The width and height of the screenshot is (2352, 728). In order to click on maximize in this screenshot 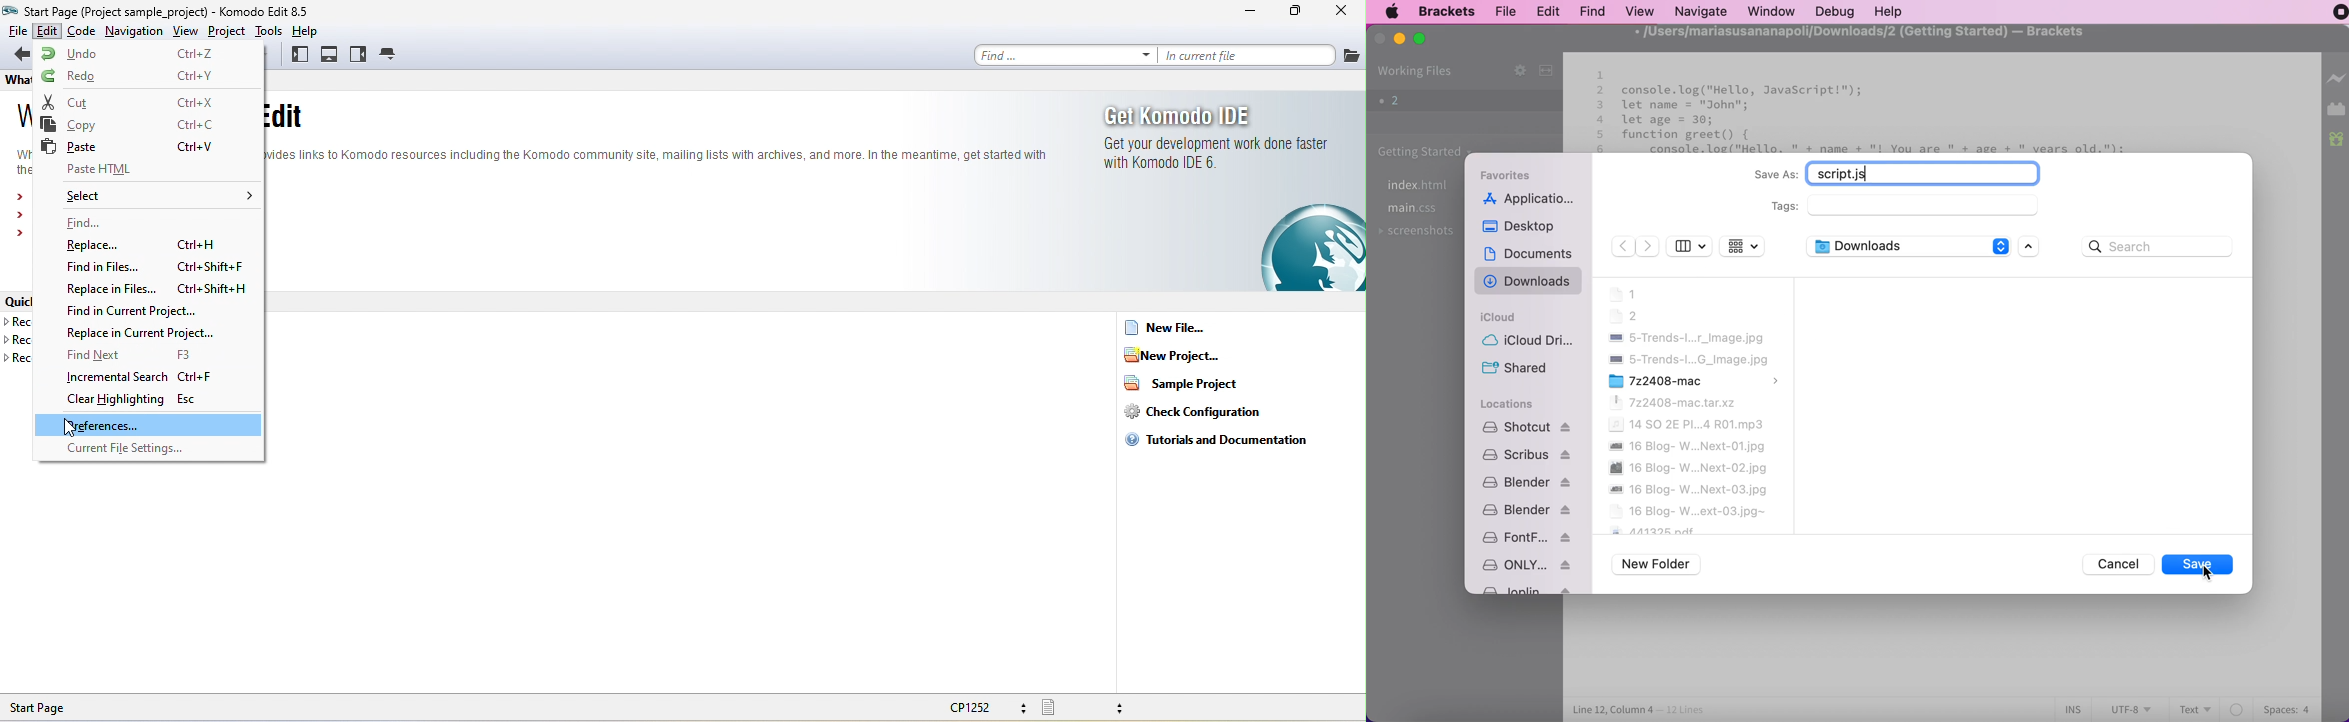, I will do `click(1426, 39)`.